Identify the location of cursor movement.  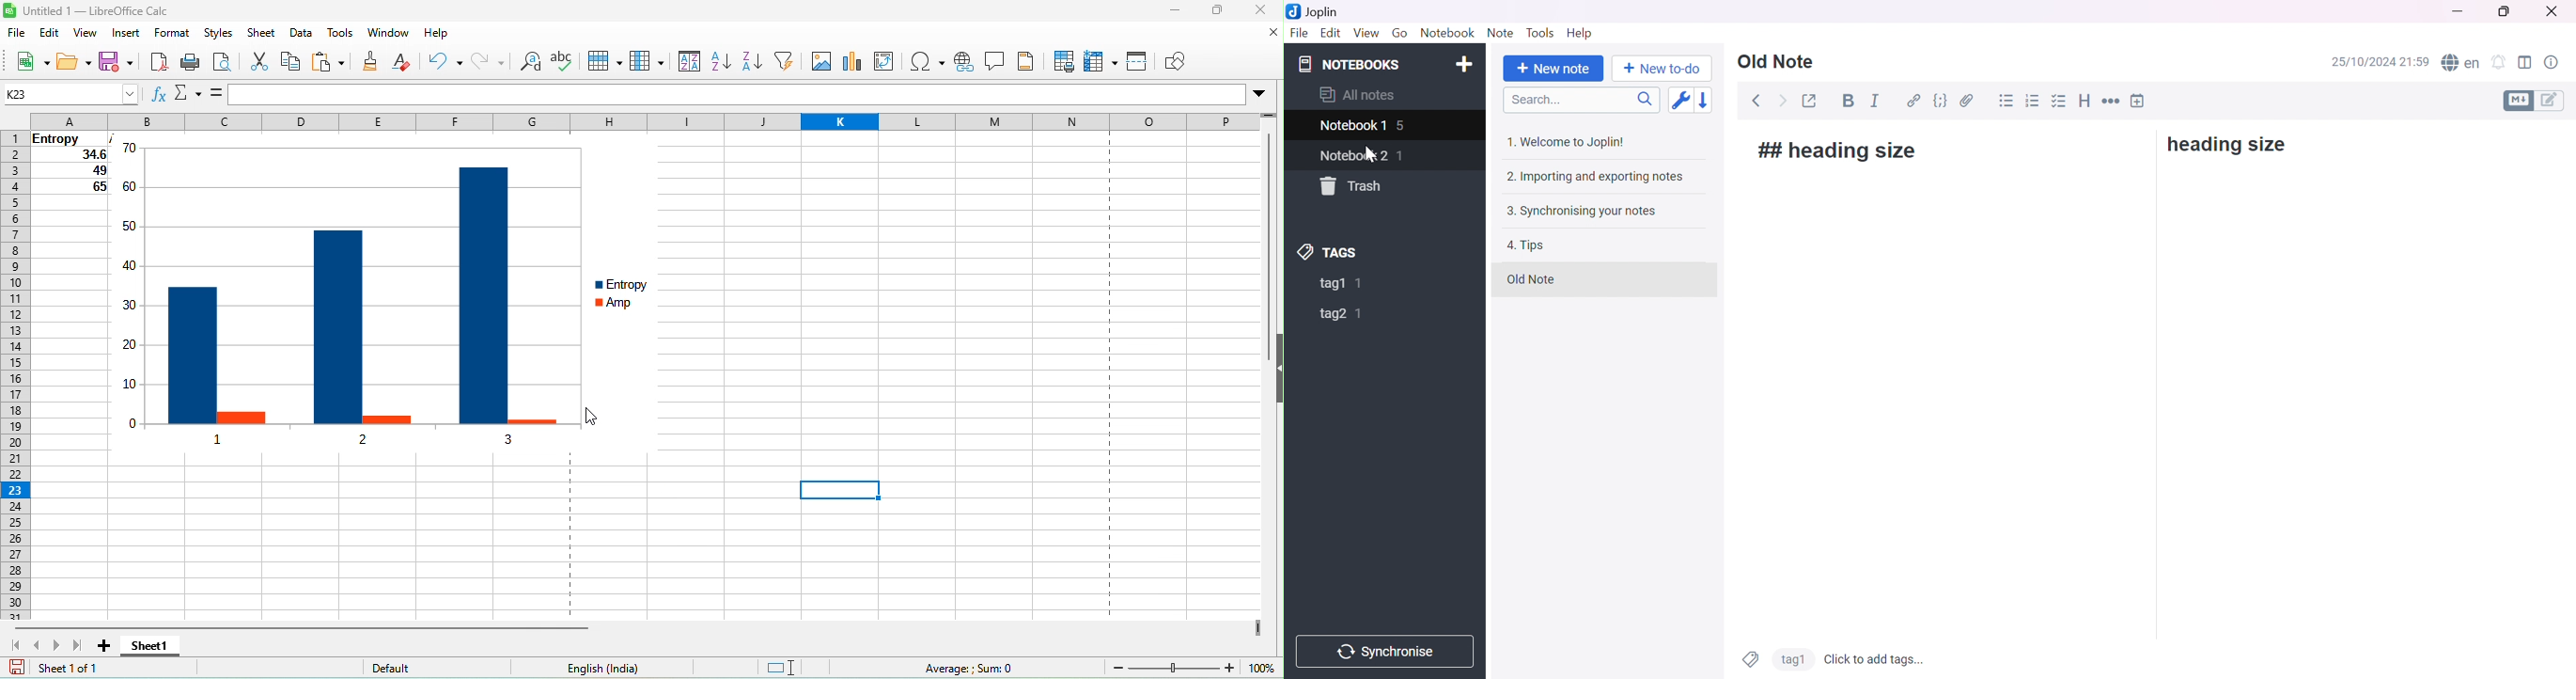
(595, 417).